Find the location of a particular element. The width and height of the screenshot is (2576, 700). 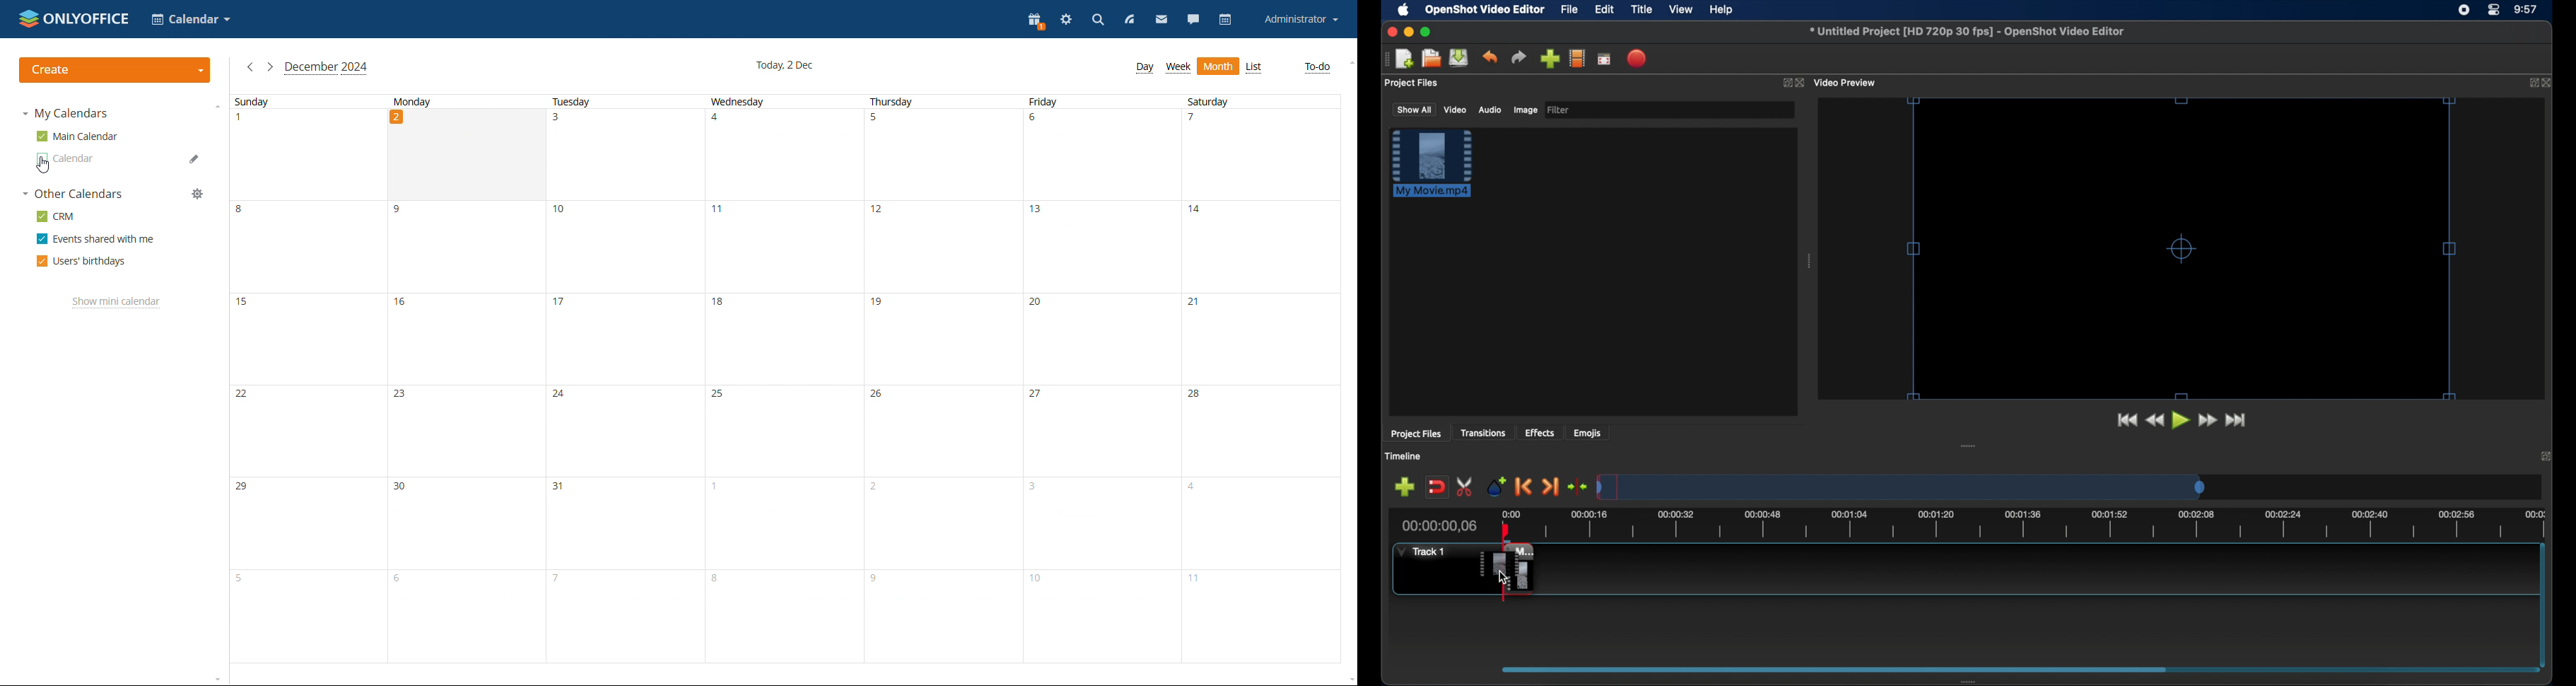

events shared with me is located at coordinates (95, 238).